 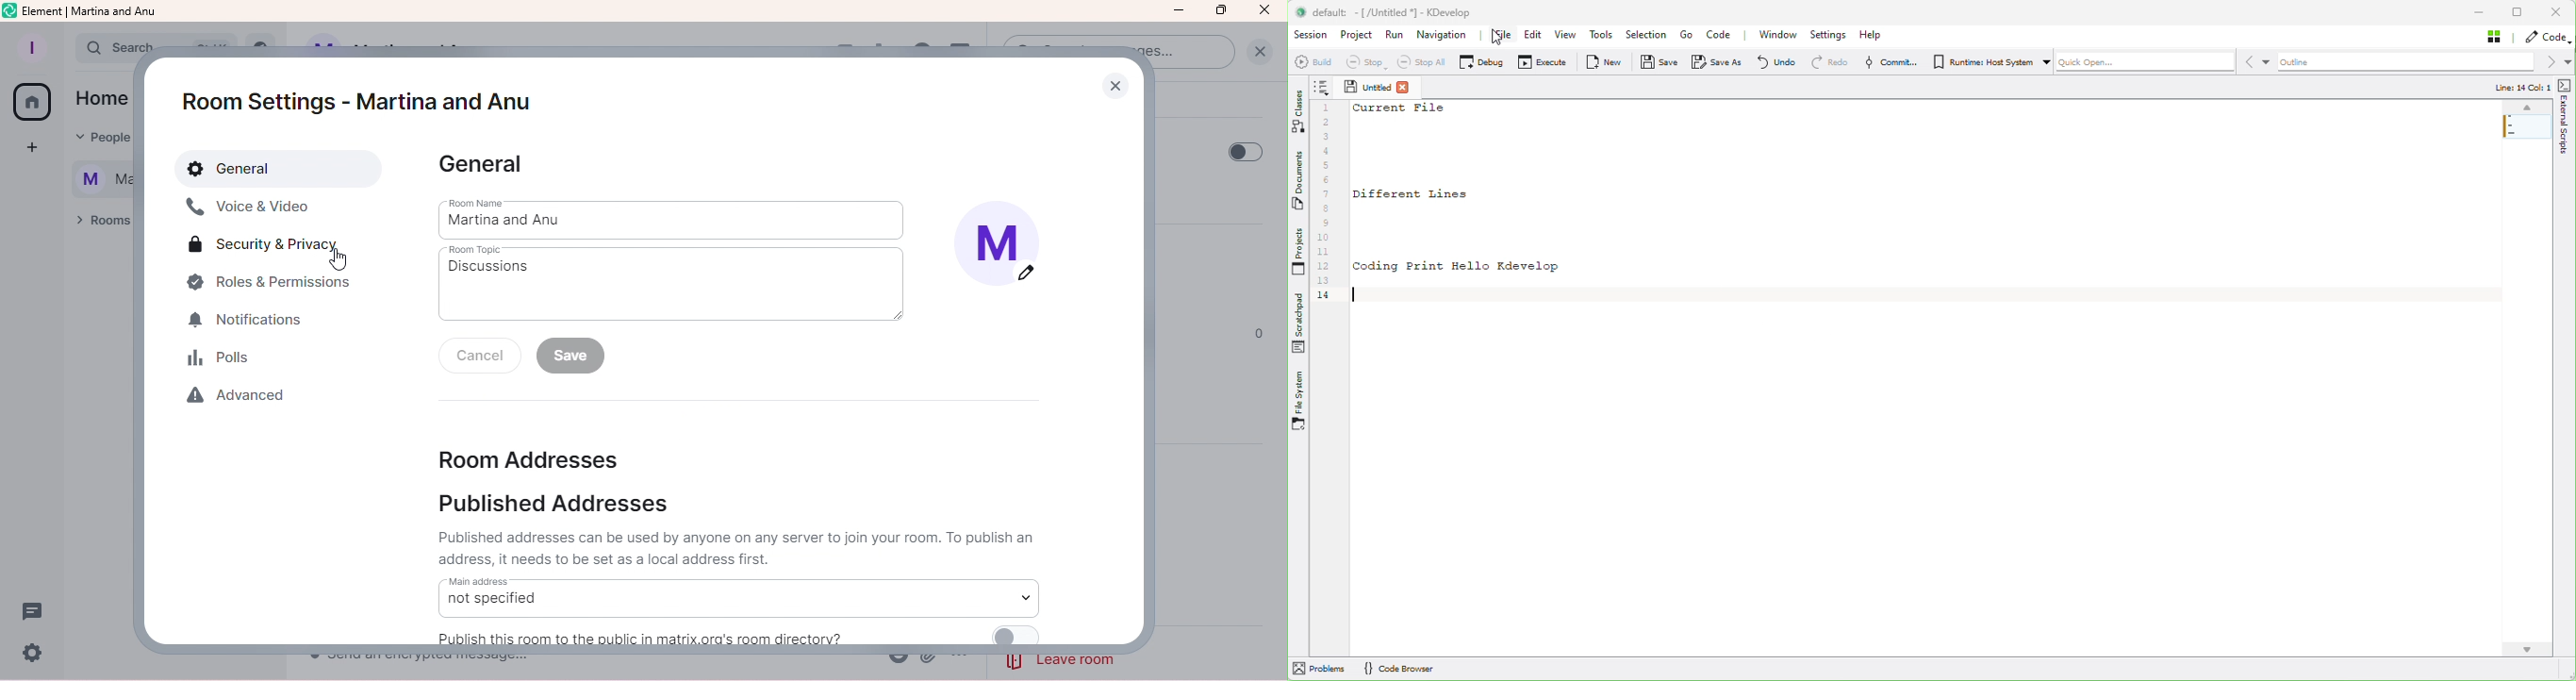 I want to click on Roles and permissions, so click(x=277, y=285).